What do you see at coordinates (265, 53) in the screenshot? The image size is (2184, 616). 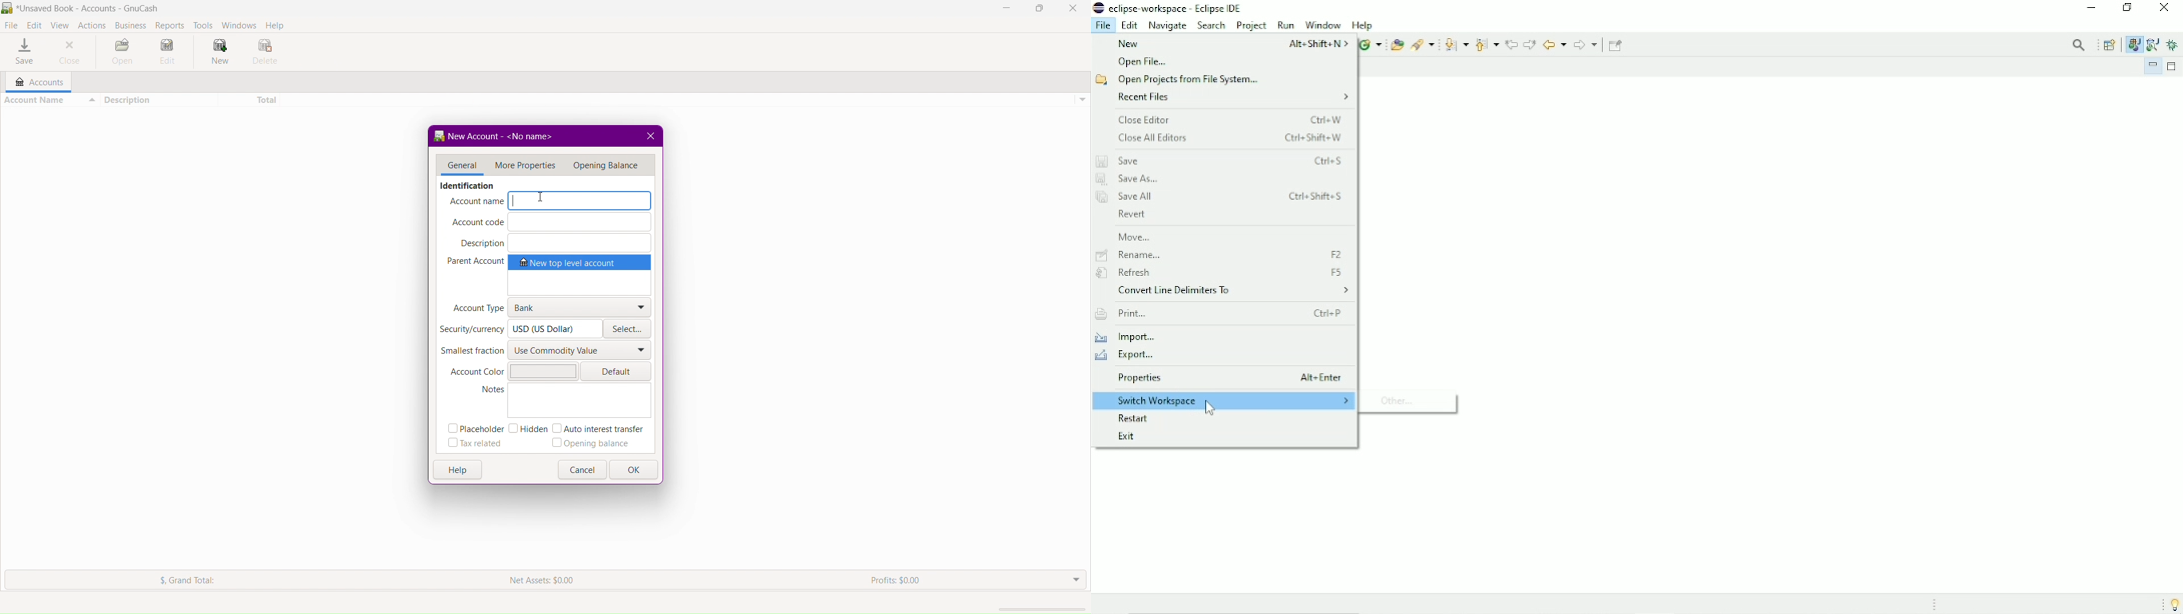 I see `Delete` at bounding box center [265, 53].